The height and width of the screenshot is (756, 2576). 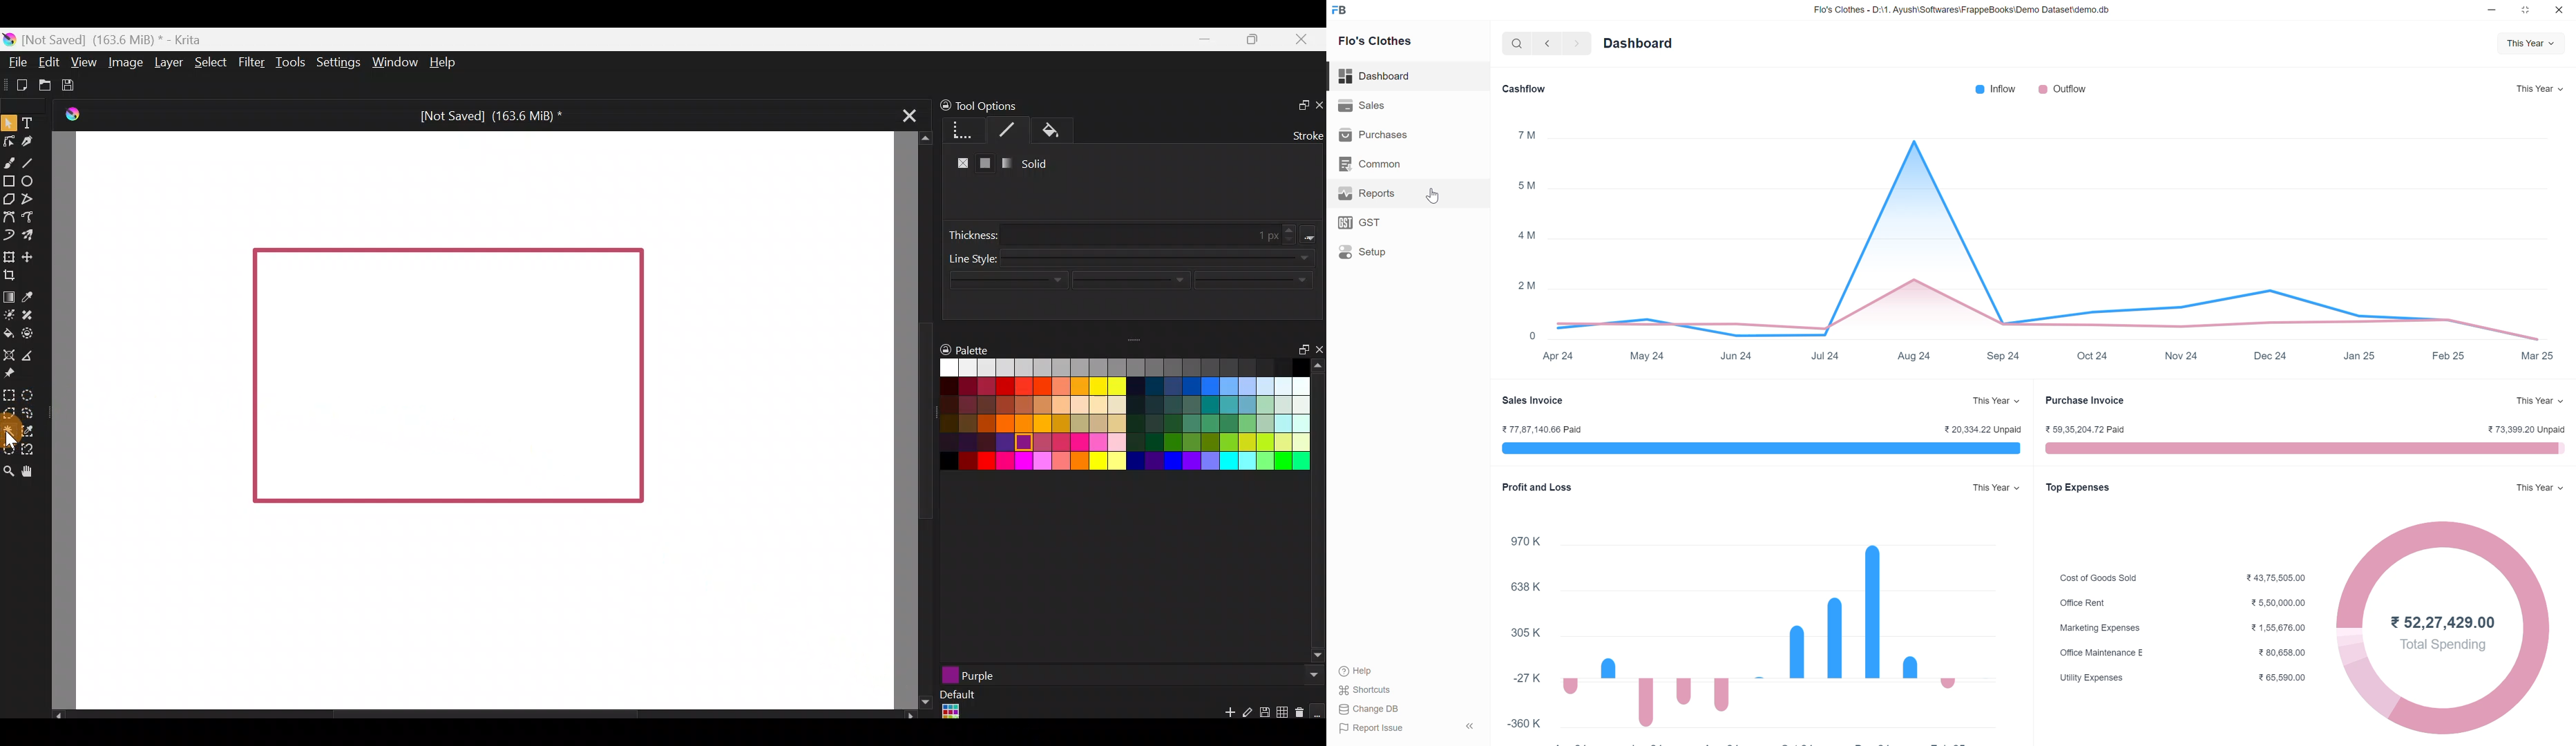 I want to click on close, so click(x=2560, y=10).